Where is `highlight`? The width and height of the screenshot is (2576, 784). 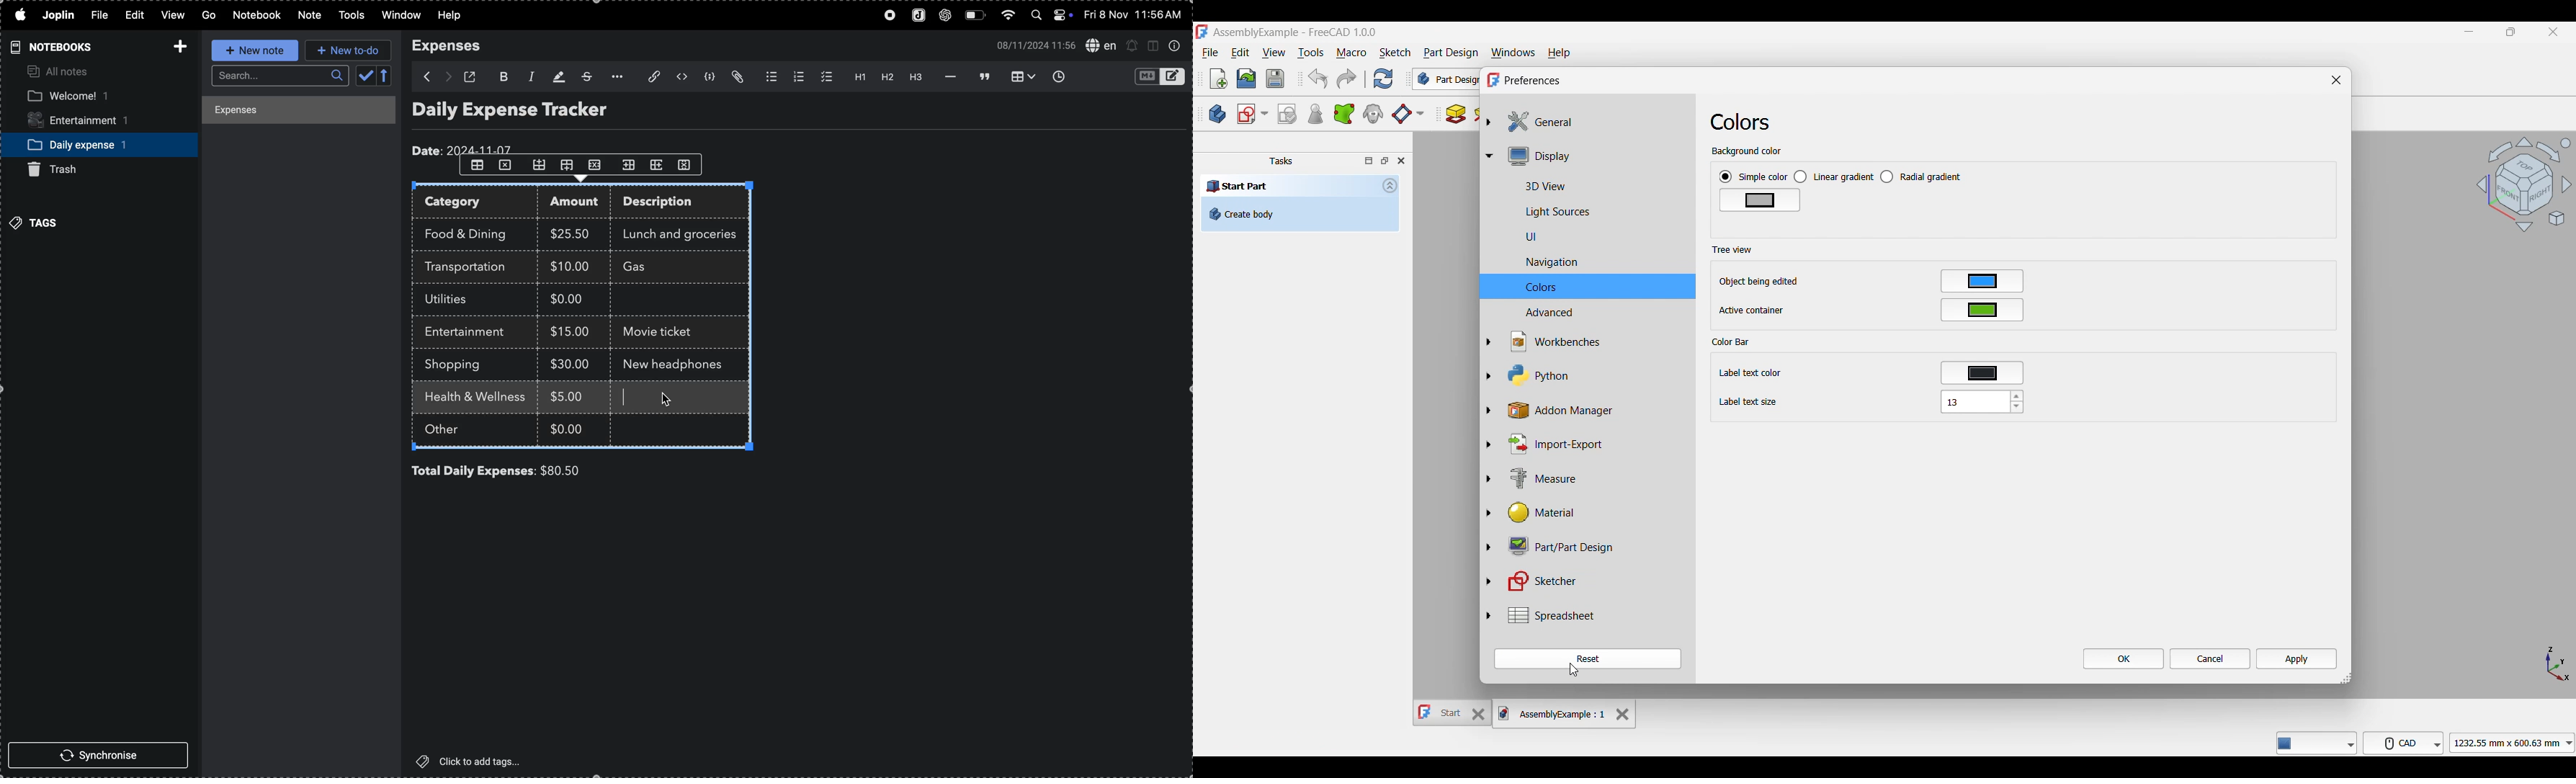
highlight is located at coordinates (557, 76).